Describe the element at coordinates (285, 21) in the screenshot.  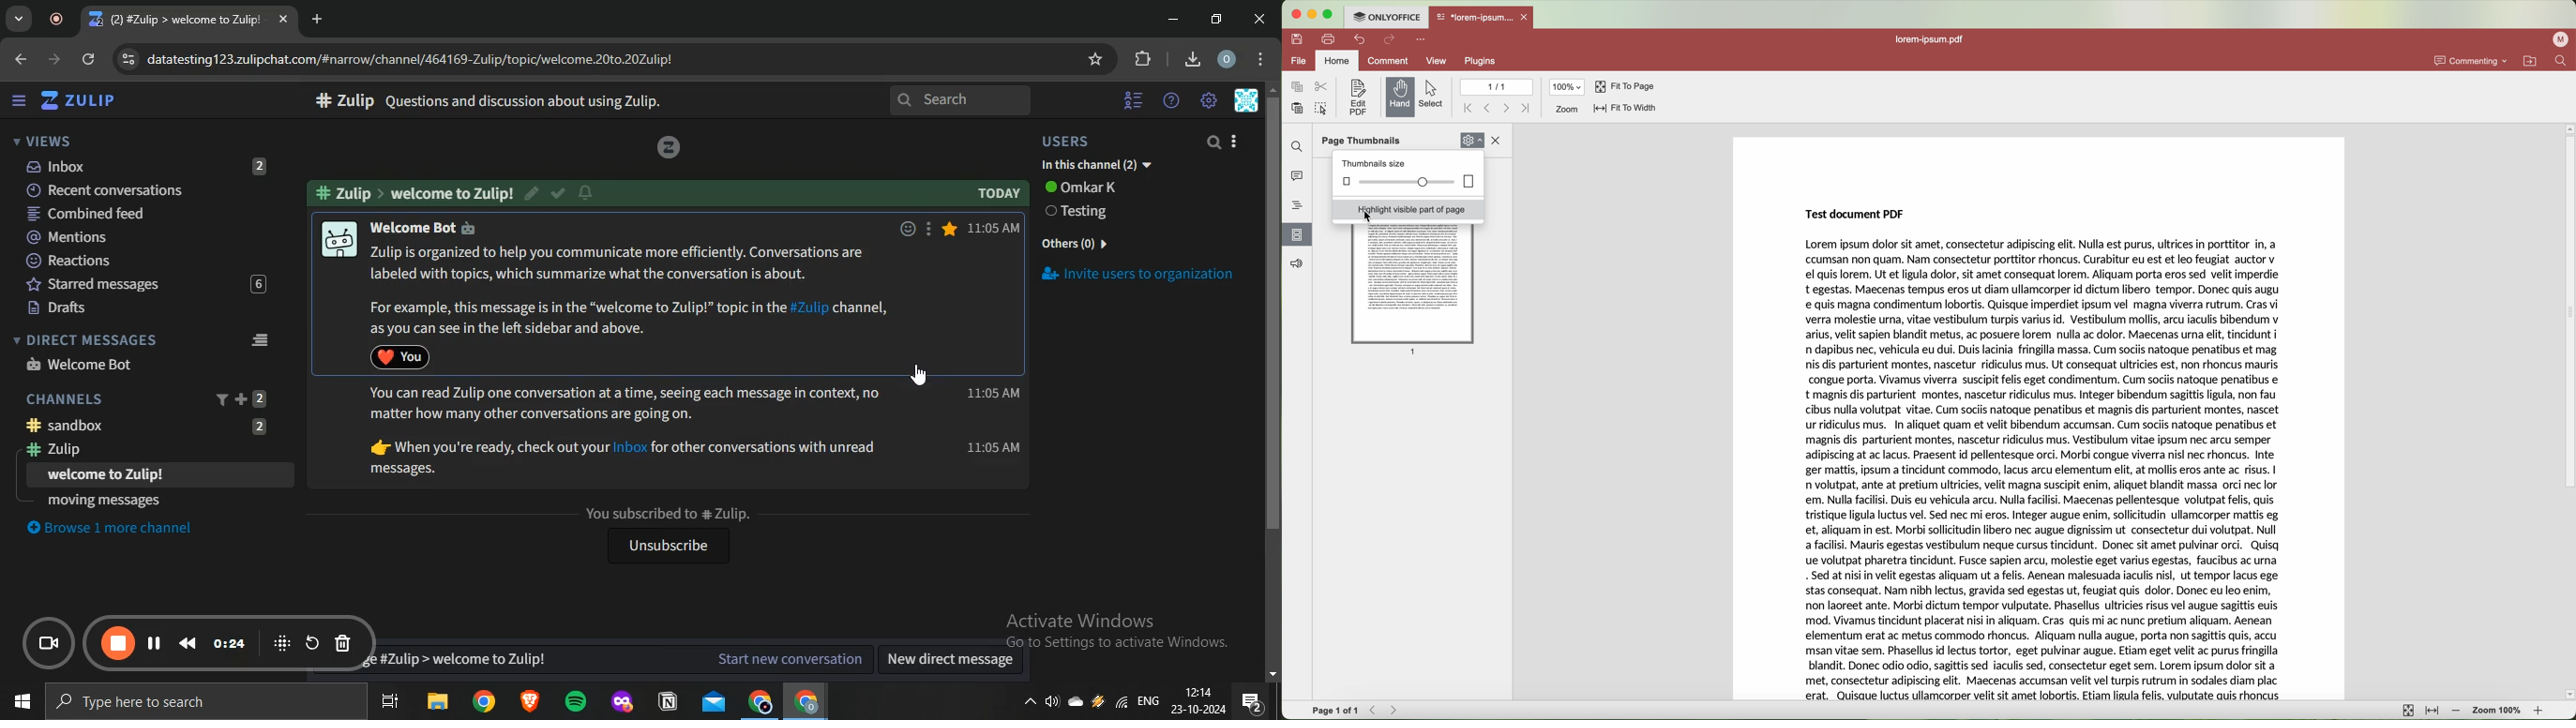
I see `close tab` at that location.